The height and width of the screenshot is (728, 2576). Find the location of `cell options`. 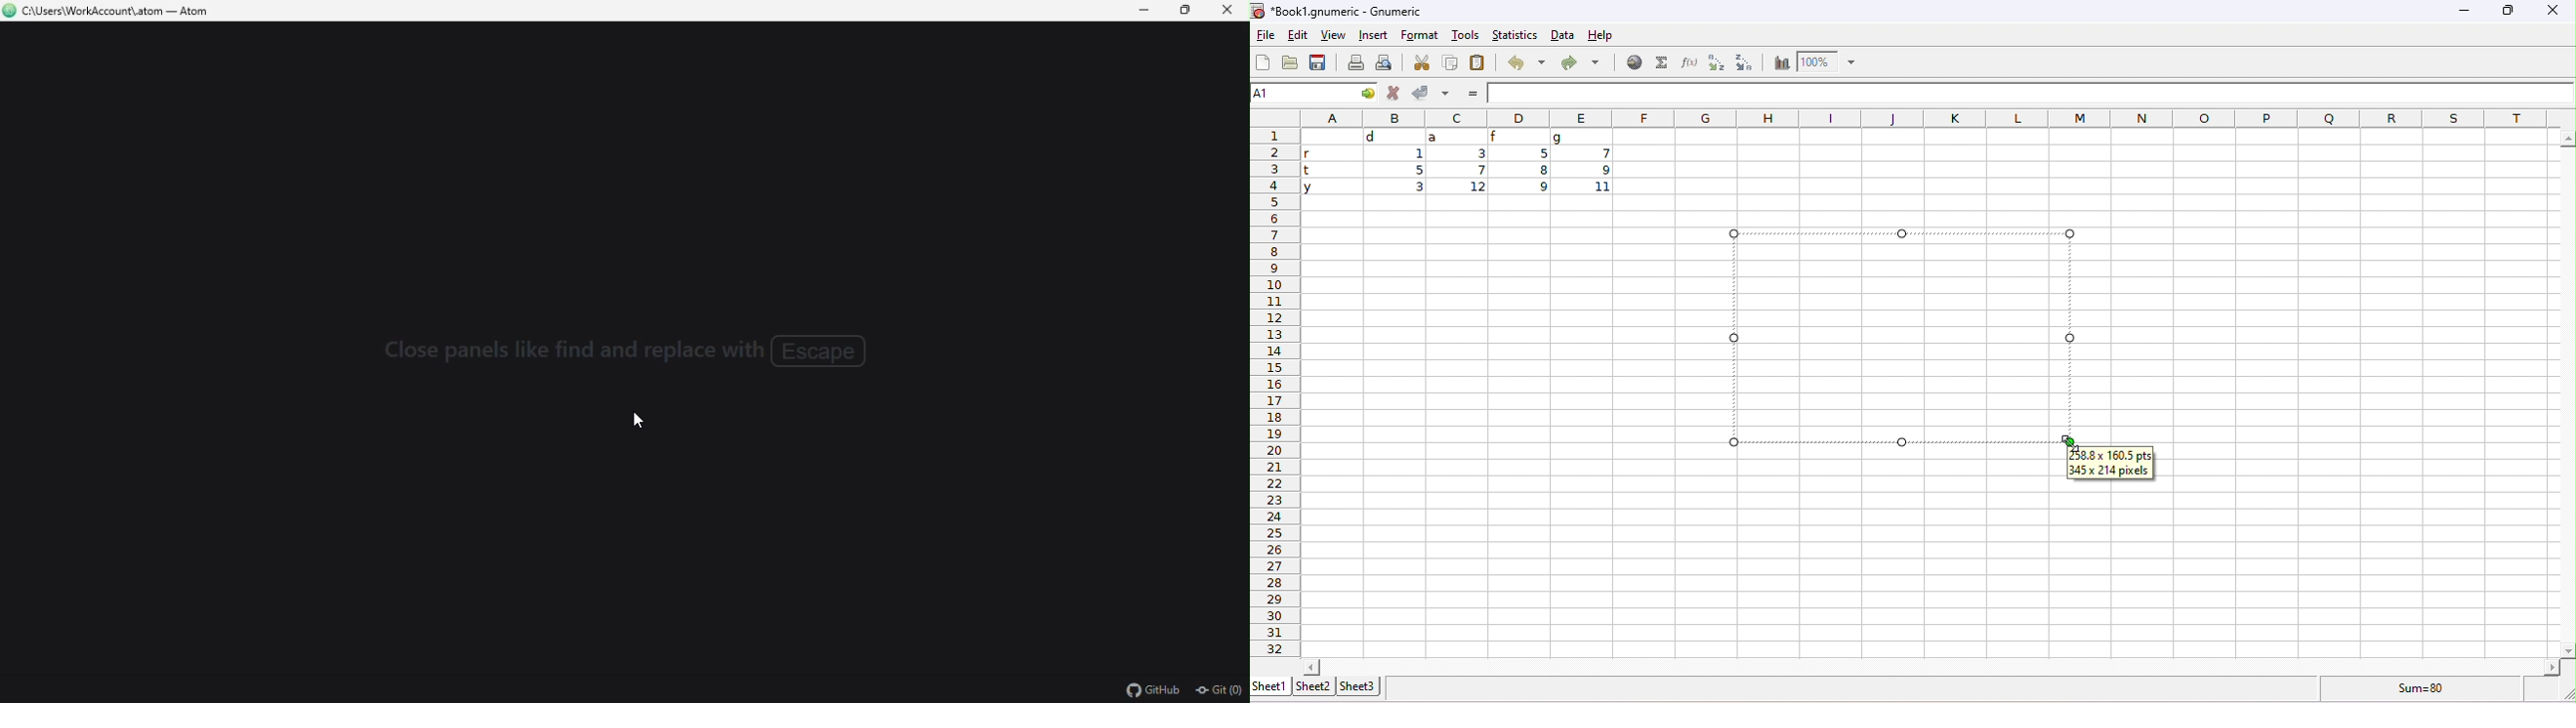

cell options is located at coordinates (1364, 93).